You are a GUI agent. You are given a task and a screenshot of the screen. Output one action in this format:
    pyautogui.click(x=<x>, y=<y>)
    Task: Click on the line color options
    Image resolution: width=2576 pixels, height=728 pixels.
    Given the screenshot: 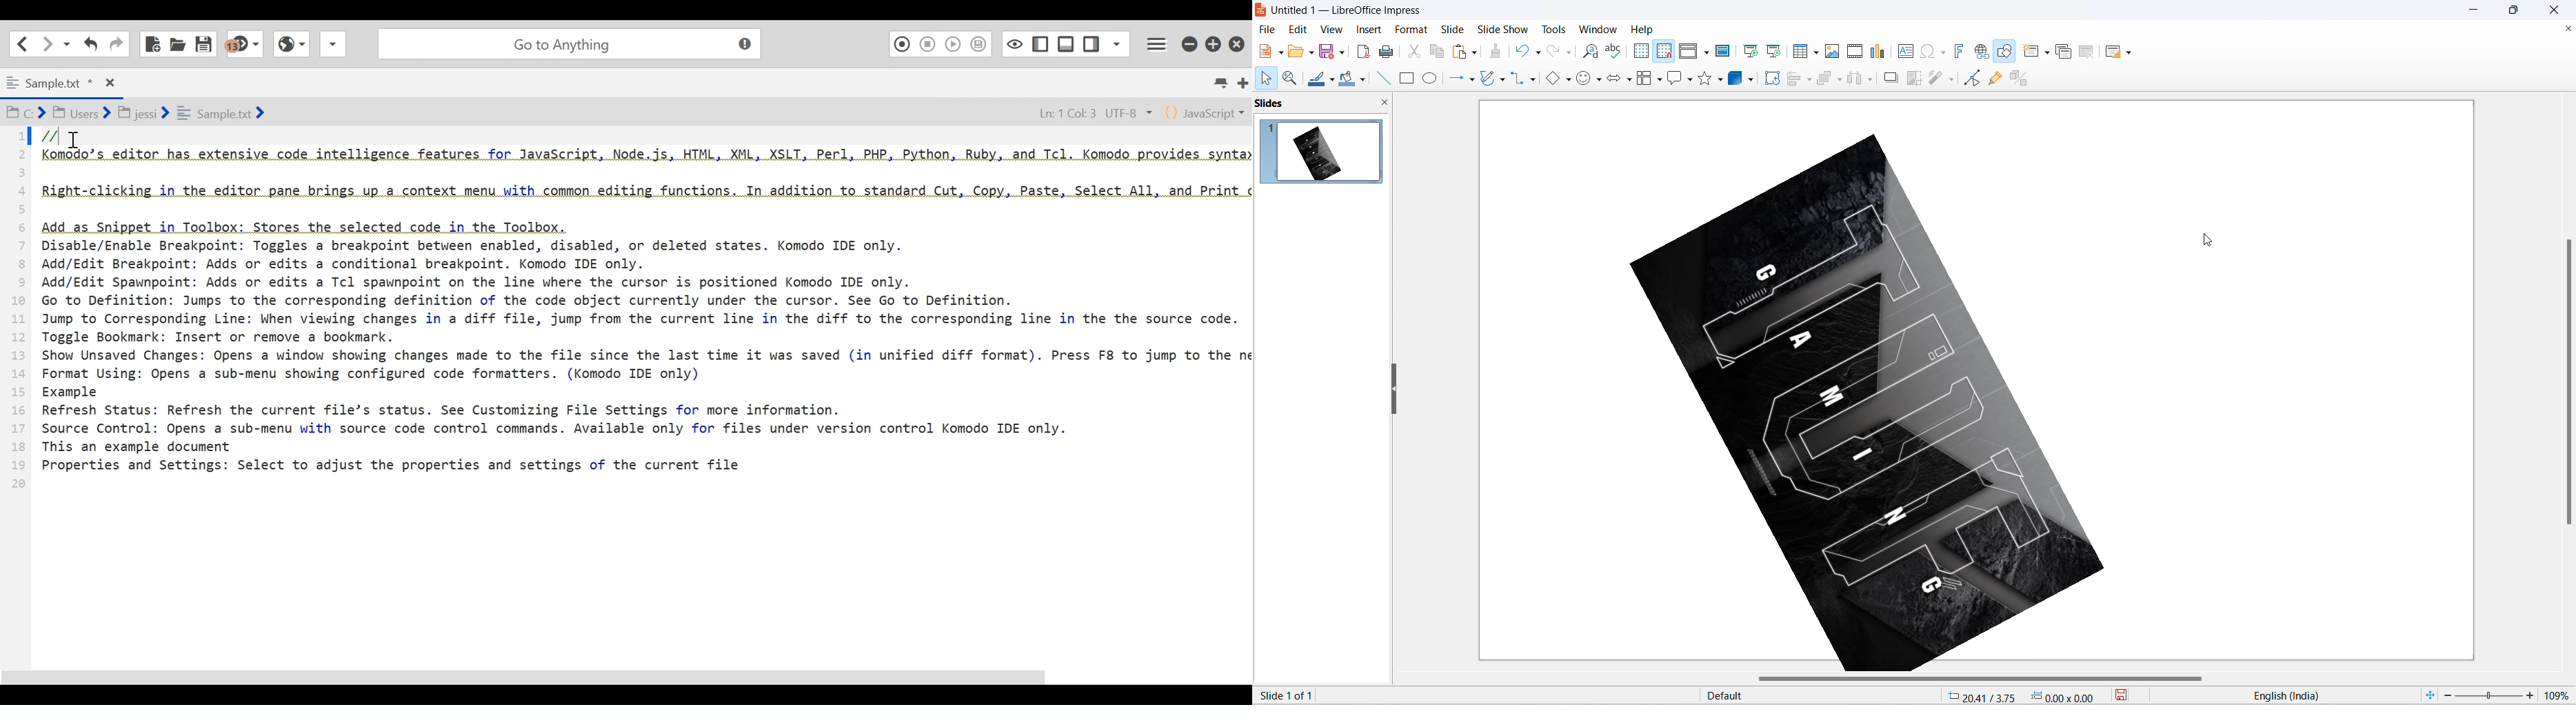 What is the action you would take?
    pyautogui.click(x=1332, y=83)
    